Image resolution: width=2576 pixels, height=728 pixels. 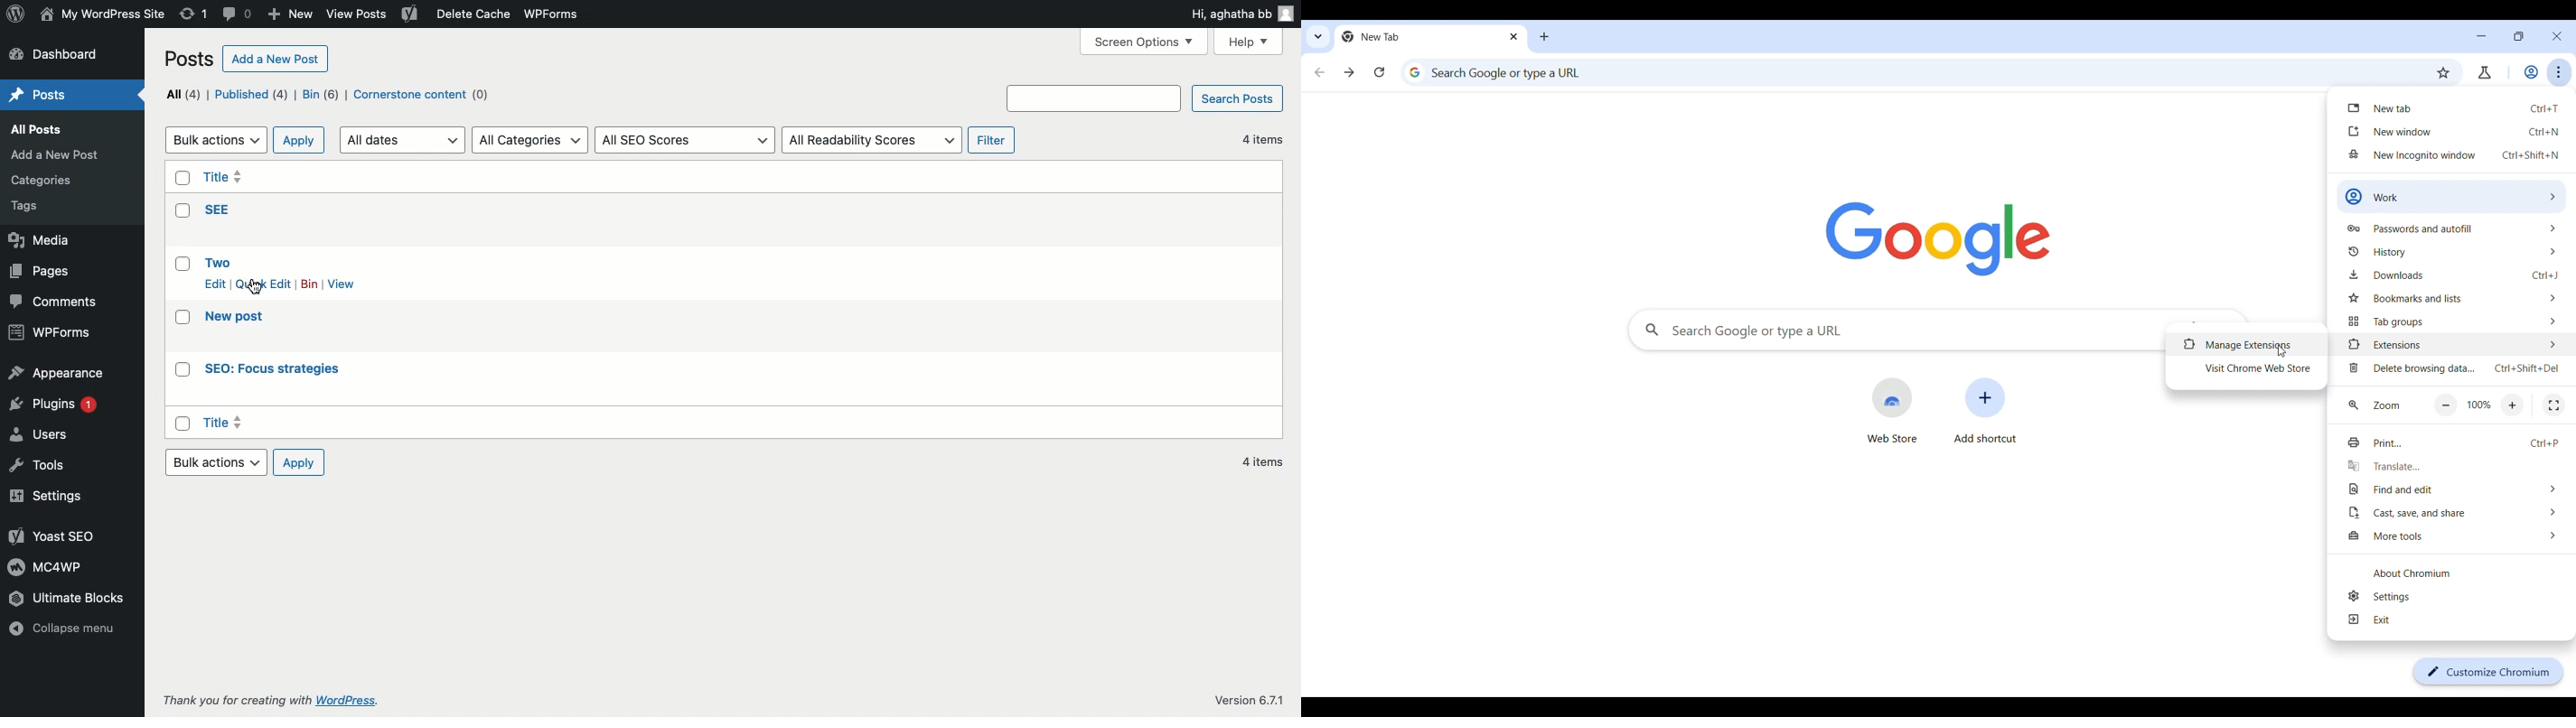 I want to click on tags, so click(x=36, y=208).